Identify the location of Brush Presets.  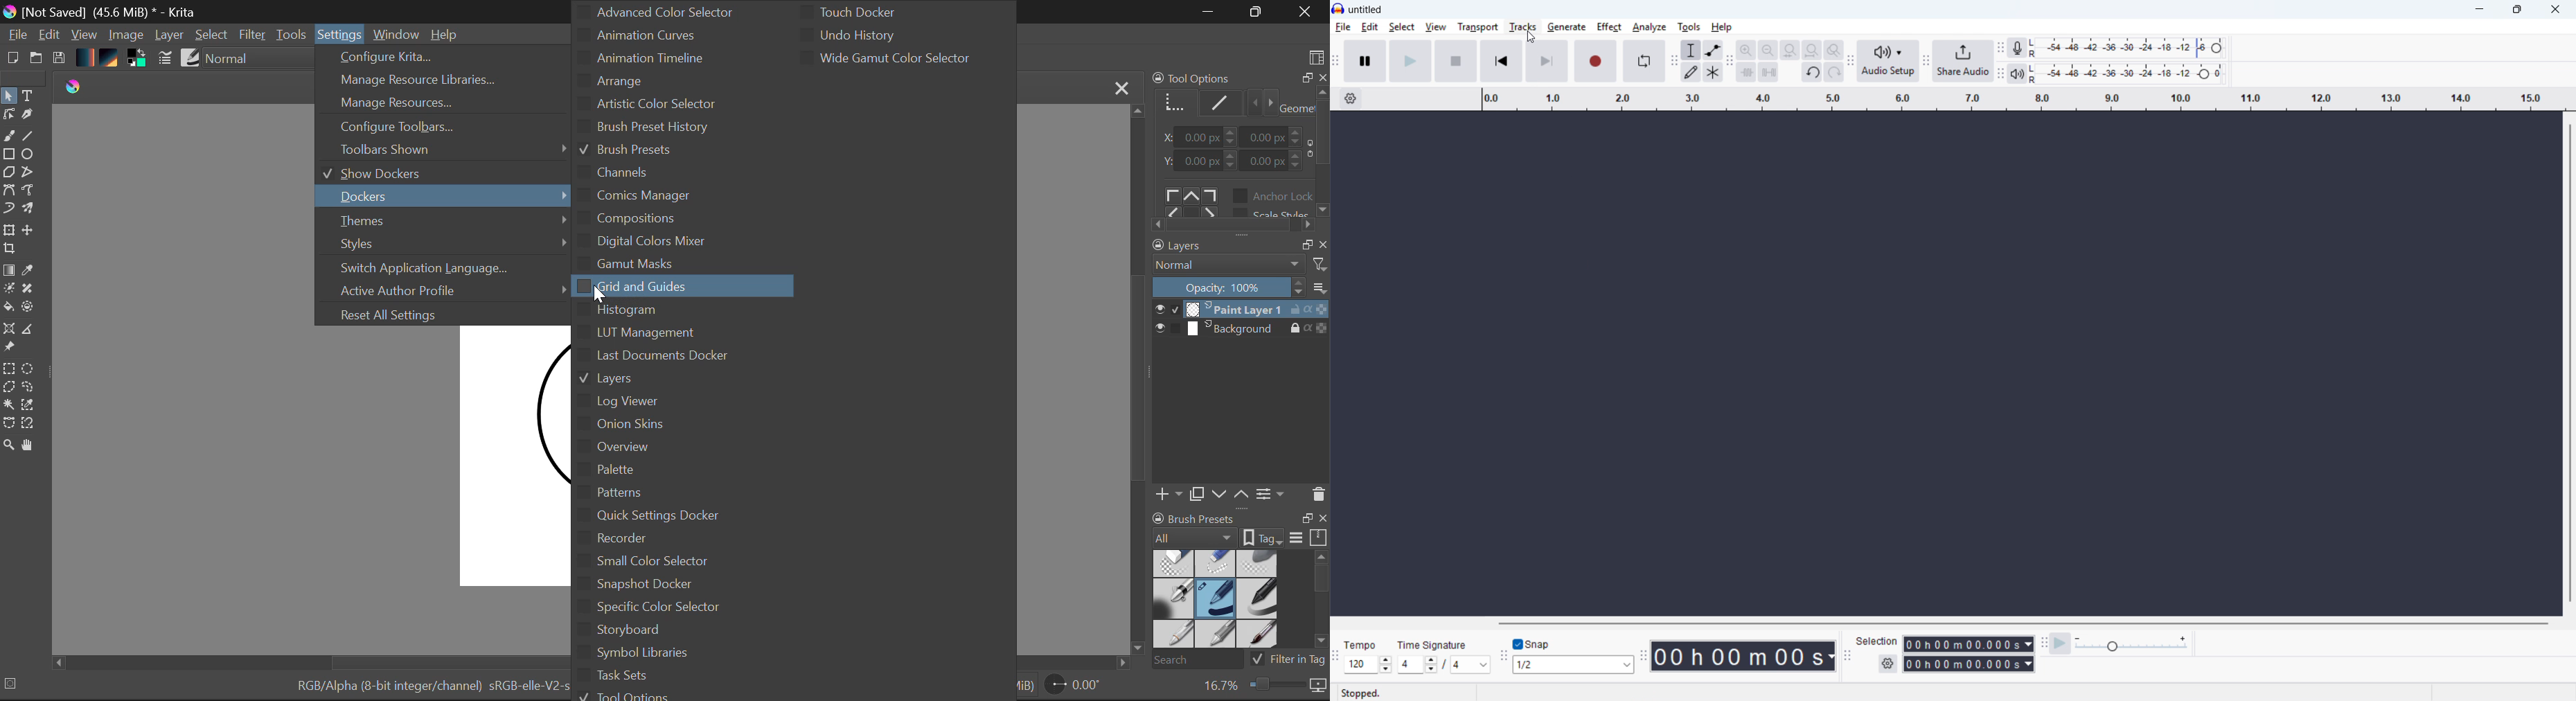
(1218, 601).